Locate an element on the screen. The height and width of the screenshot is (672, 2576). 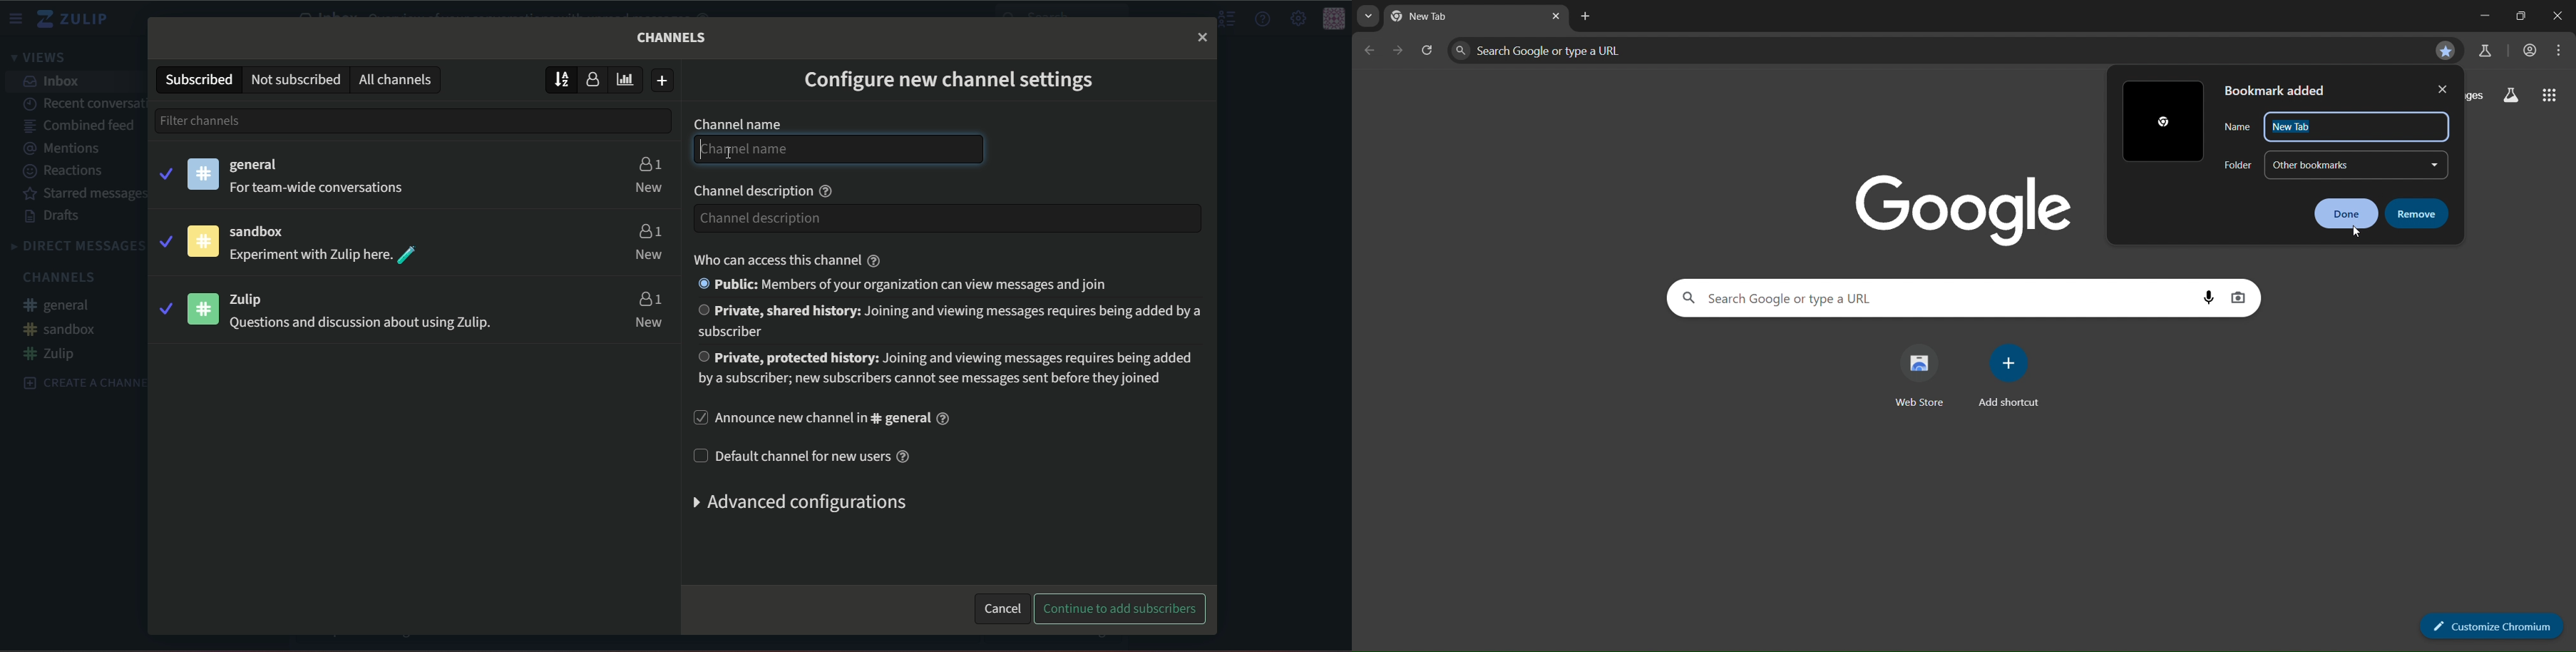
icon is located at coordinates (204, 173).